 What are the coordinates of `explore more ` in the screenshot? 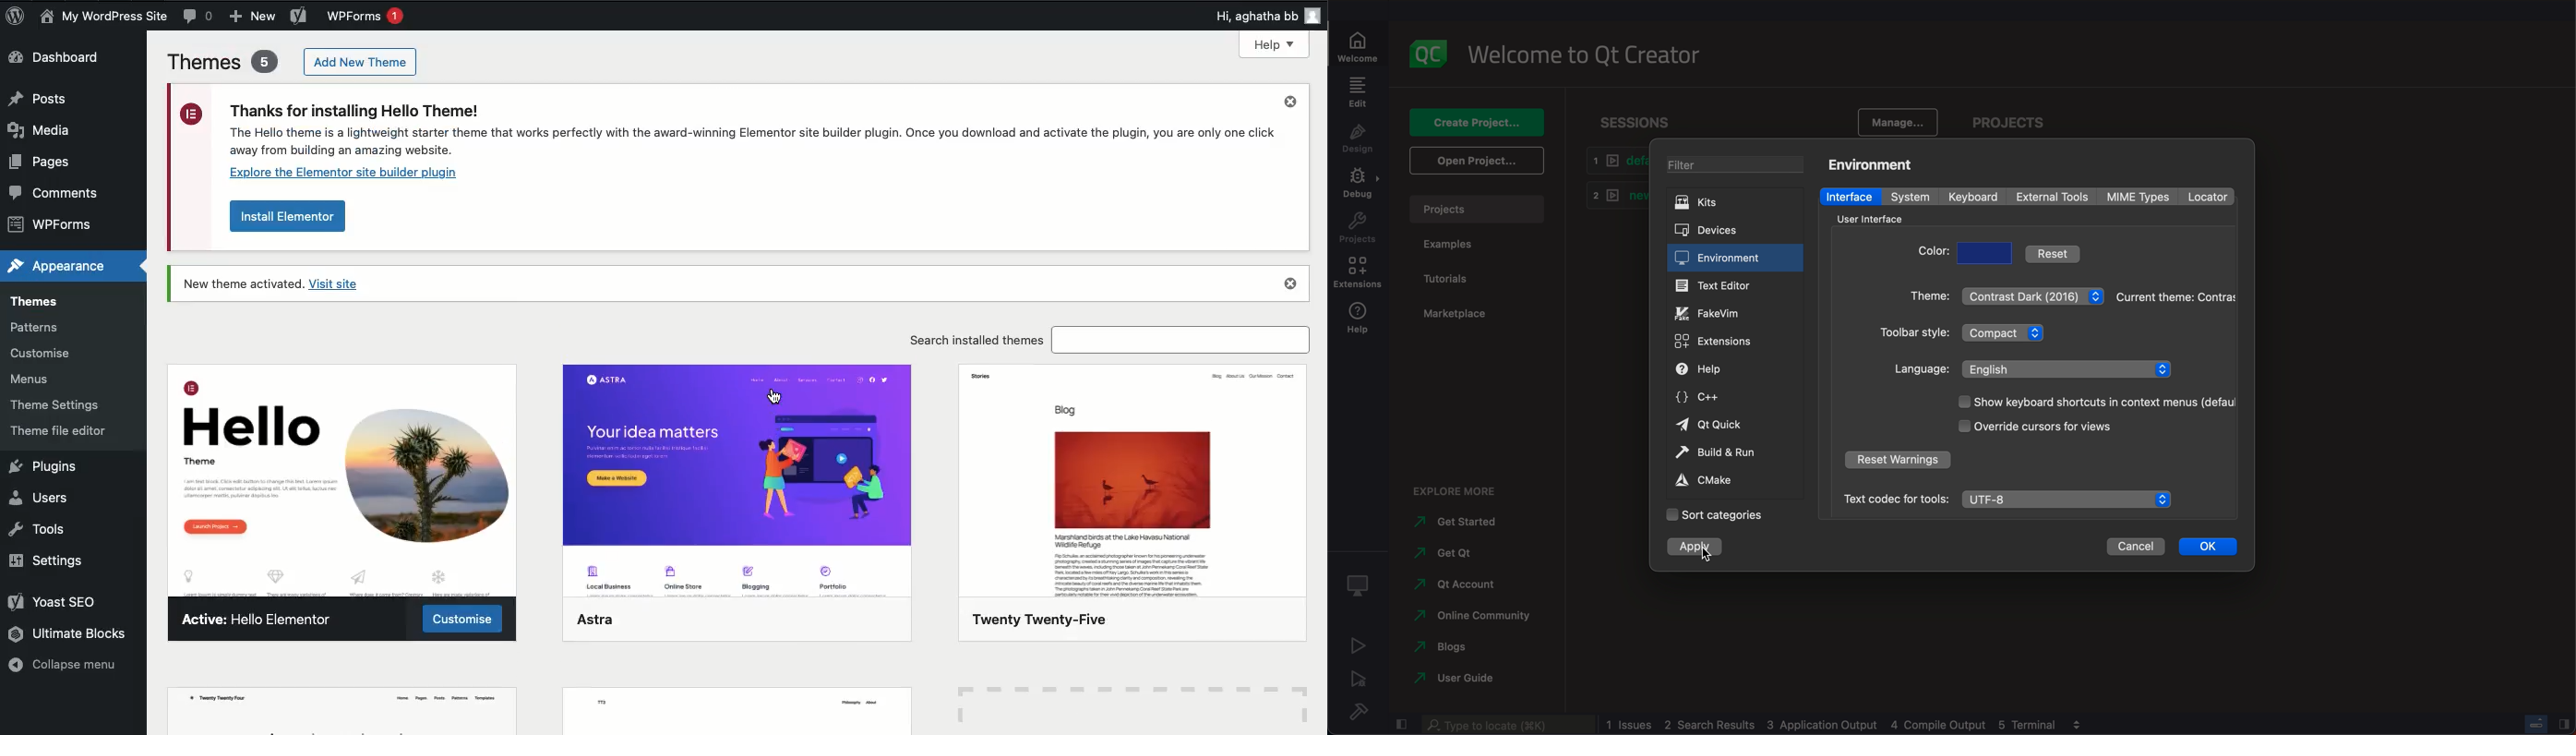 It's located at (1462, 489).